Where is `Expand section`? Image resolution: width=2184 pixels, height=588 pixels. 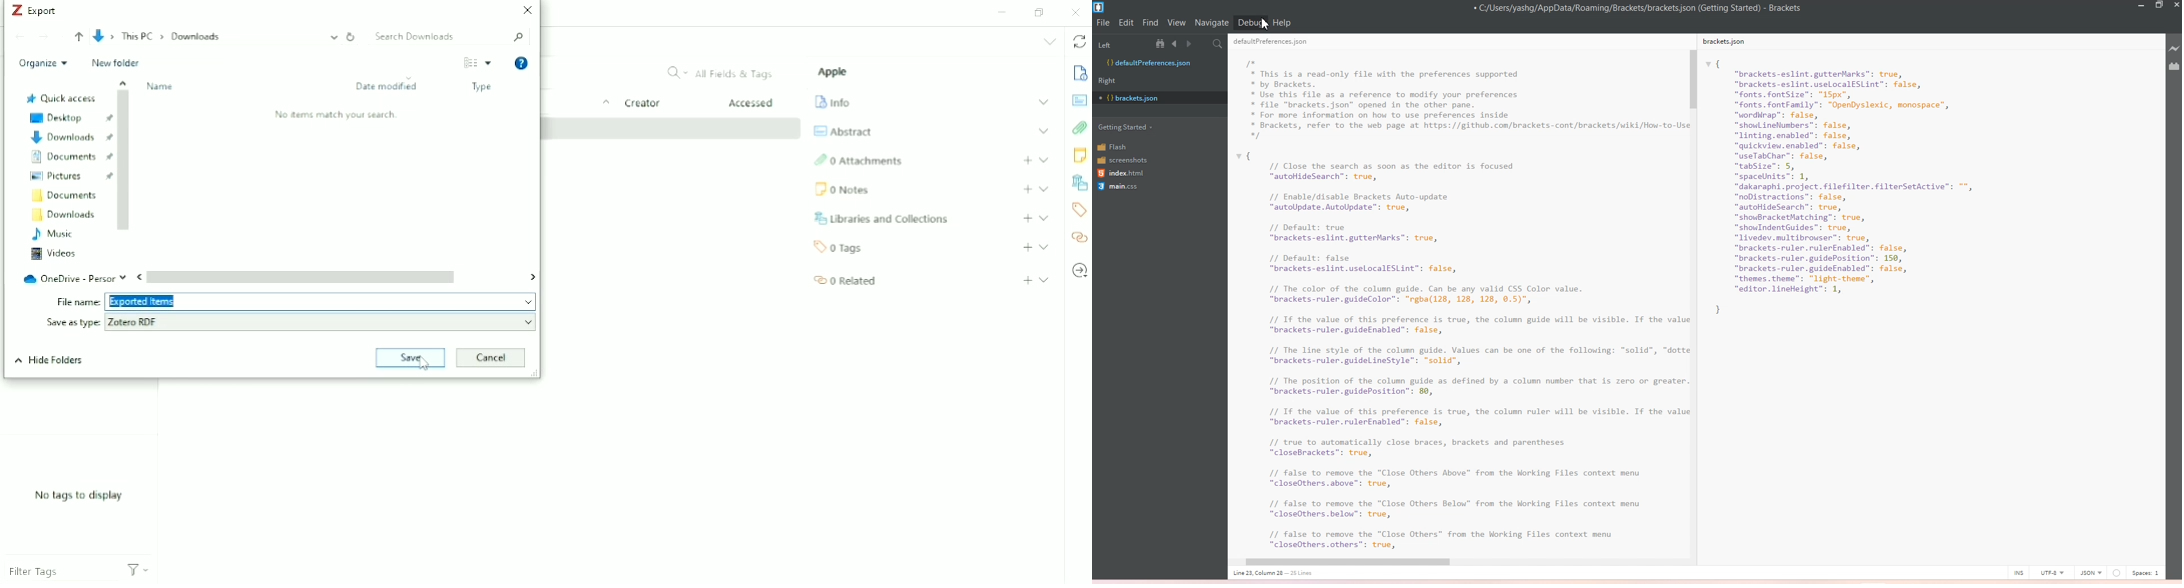
Expand section is located at coordinates (1043, 159).